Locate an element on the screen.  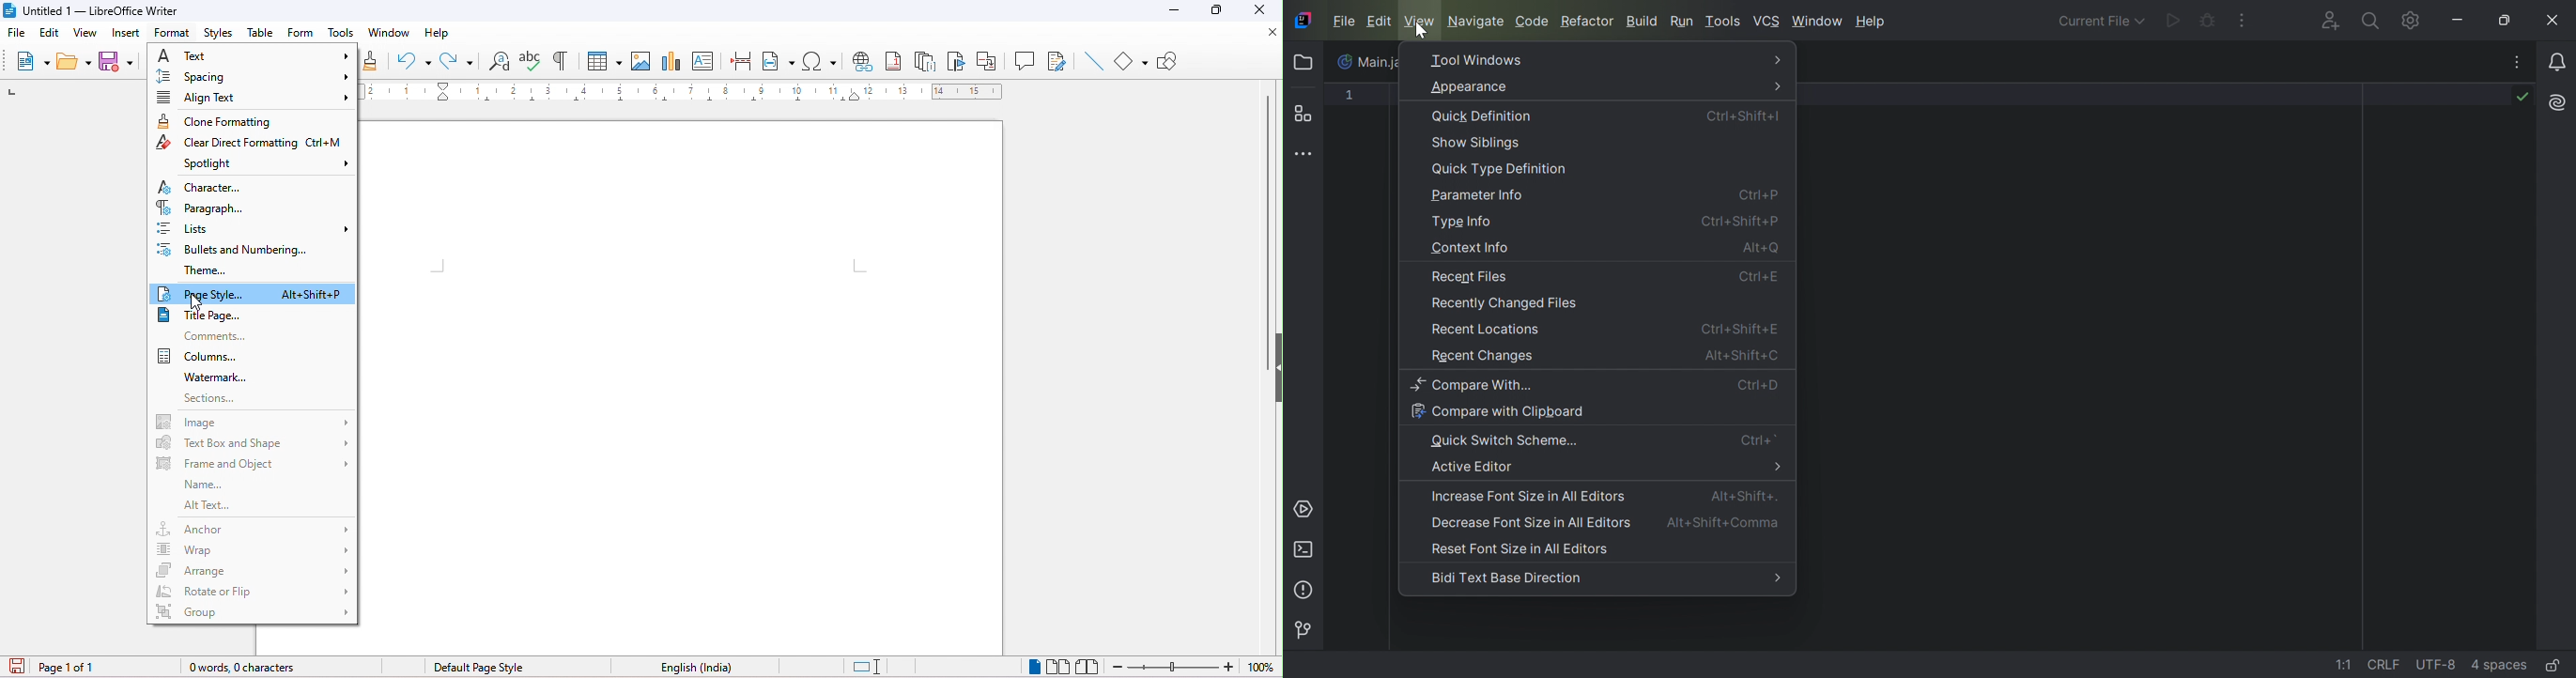
single page view is located at coordinates (1033, 666).